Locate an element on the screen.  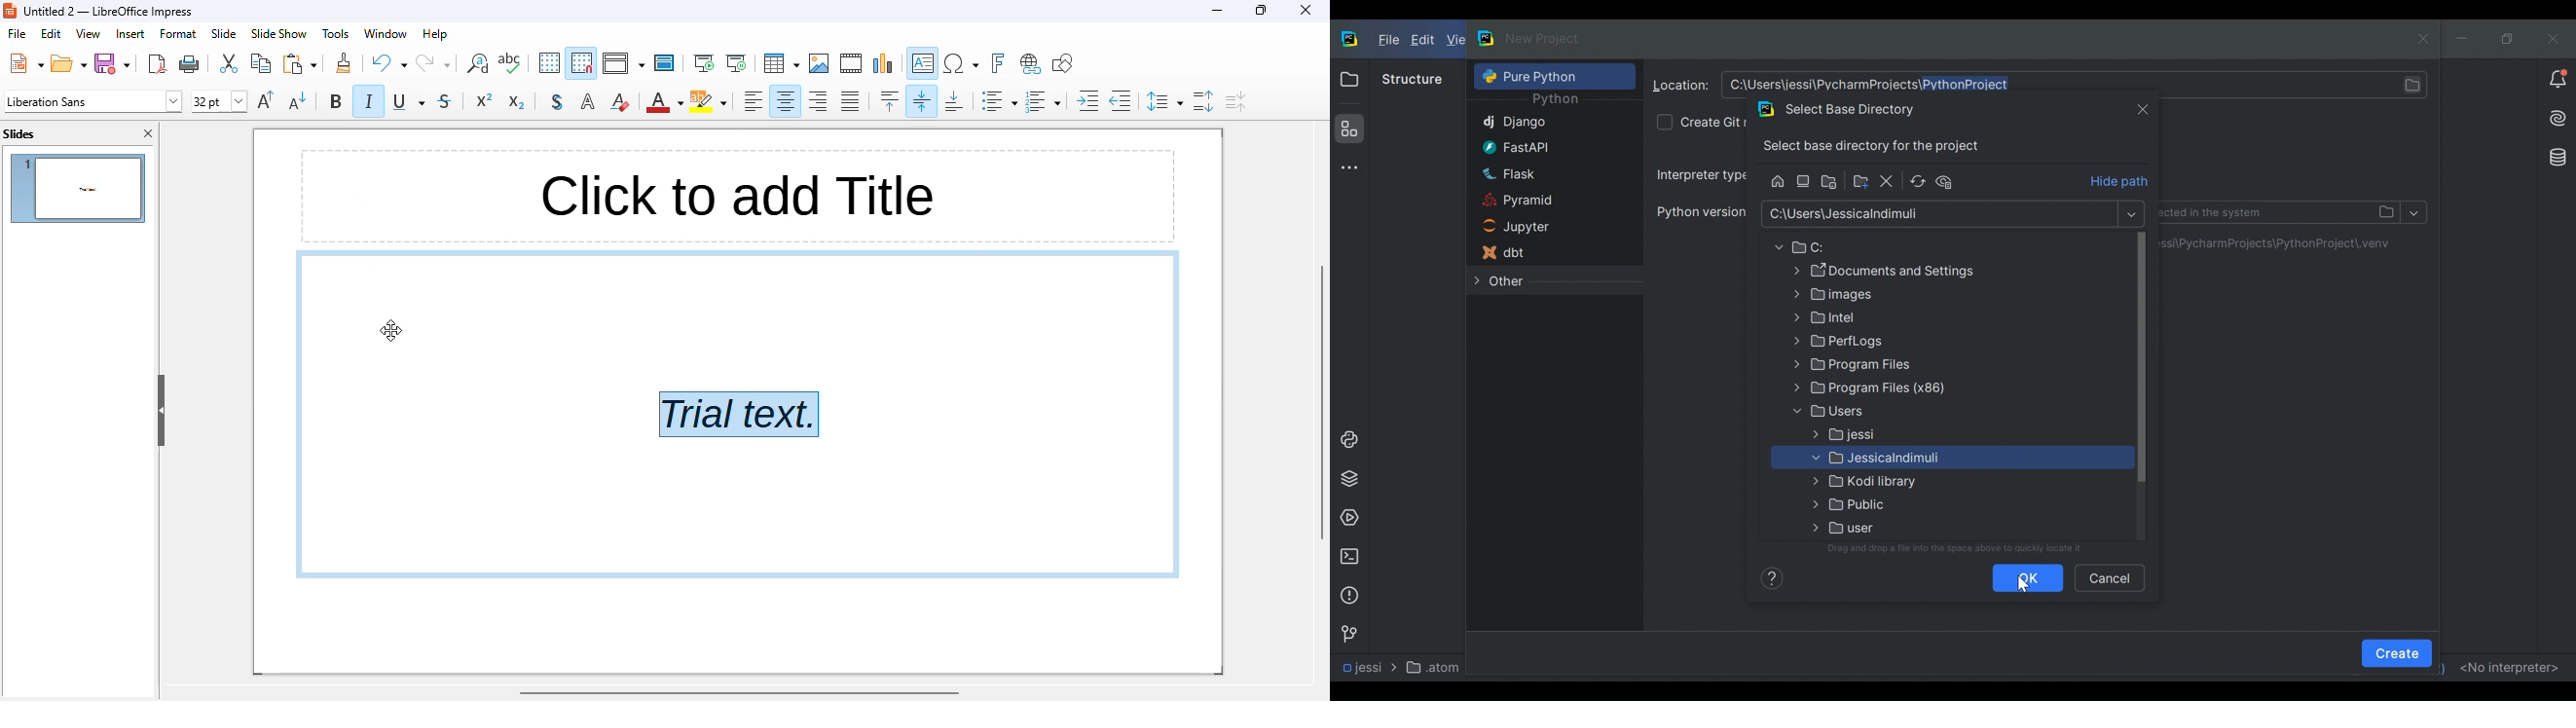
decrease paragraph spacing is located at coordinates (1235, 102).